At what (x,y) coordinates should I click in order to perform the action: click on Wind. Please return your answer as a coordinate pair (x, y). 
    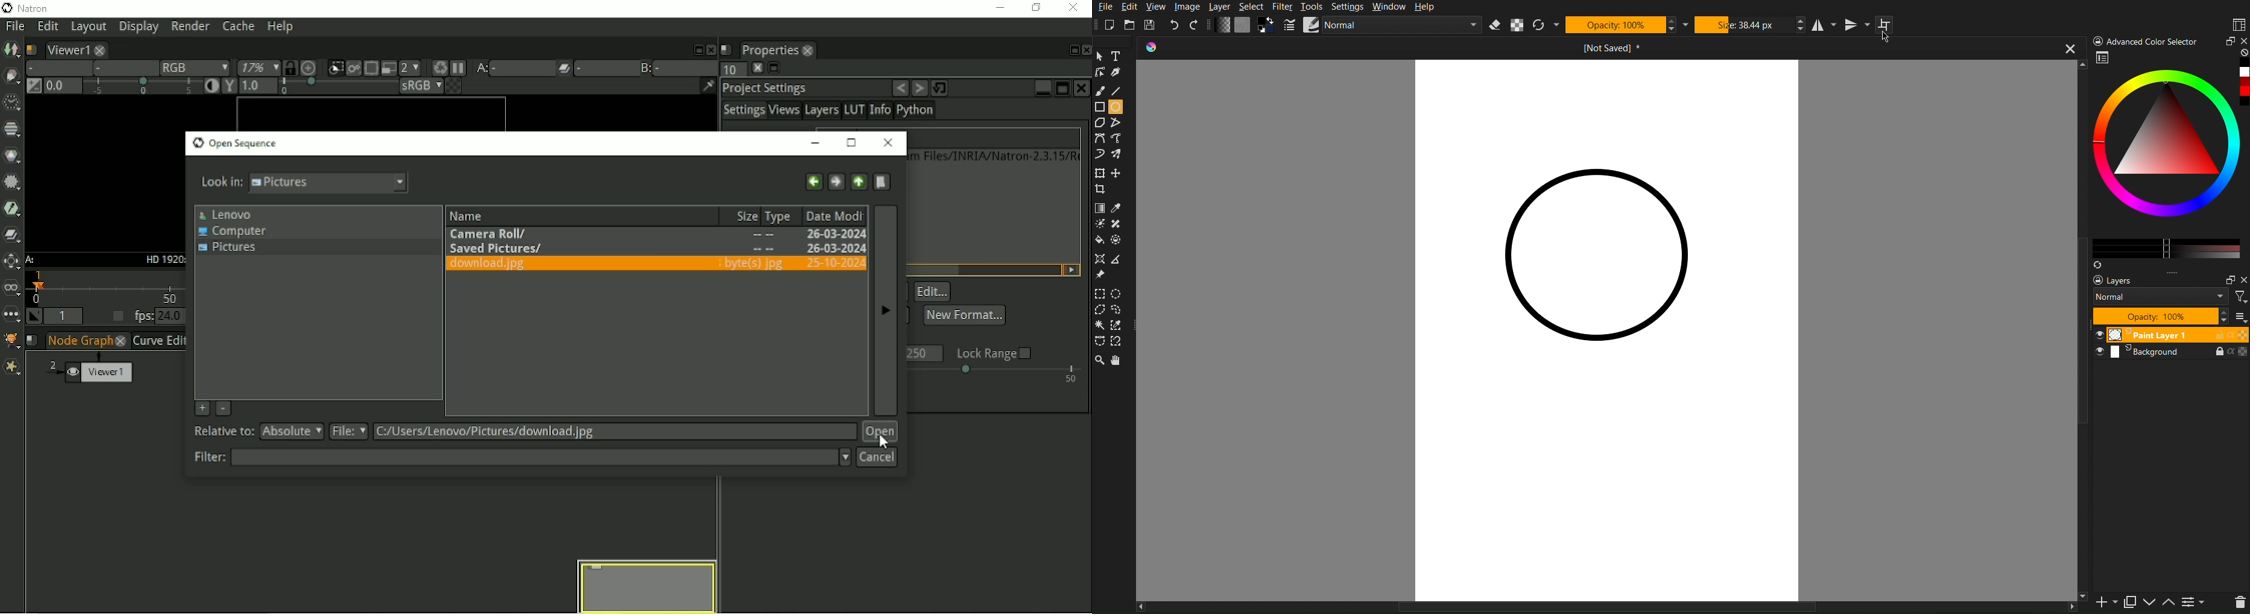
    Looking at the image, I should click on (1100, 325).